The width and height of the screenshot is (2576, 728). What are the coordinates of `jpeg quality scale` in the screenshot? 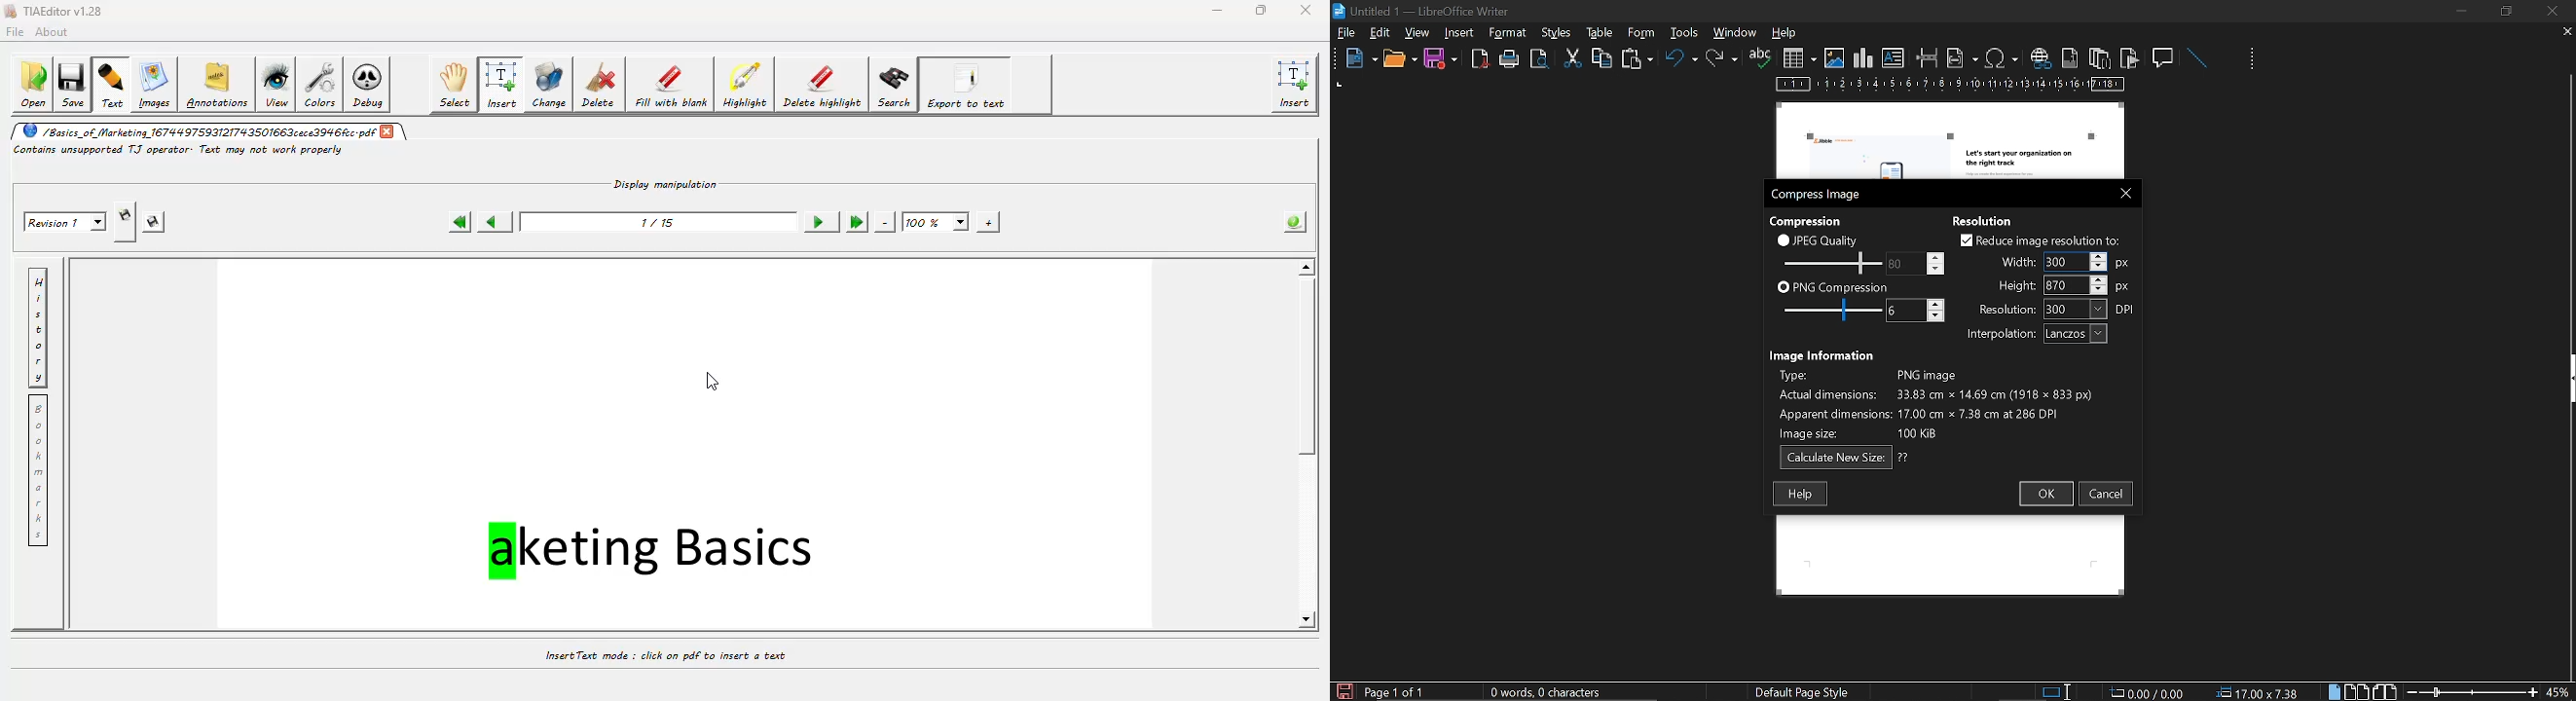 It's located at (1829, 262).